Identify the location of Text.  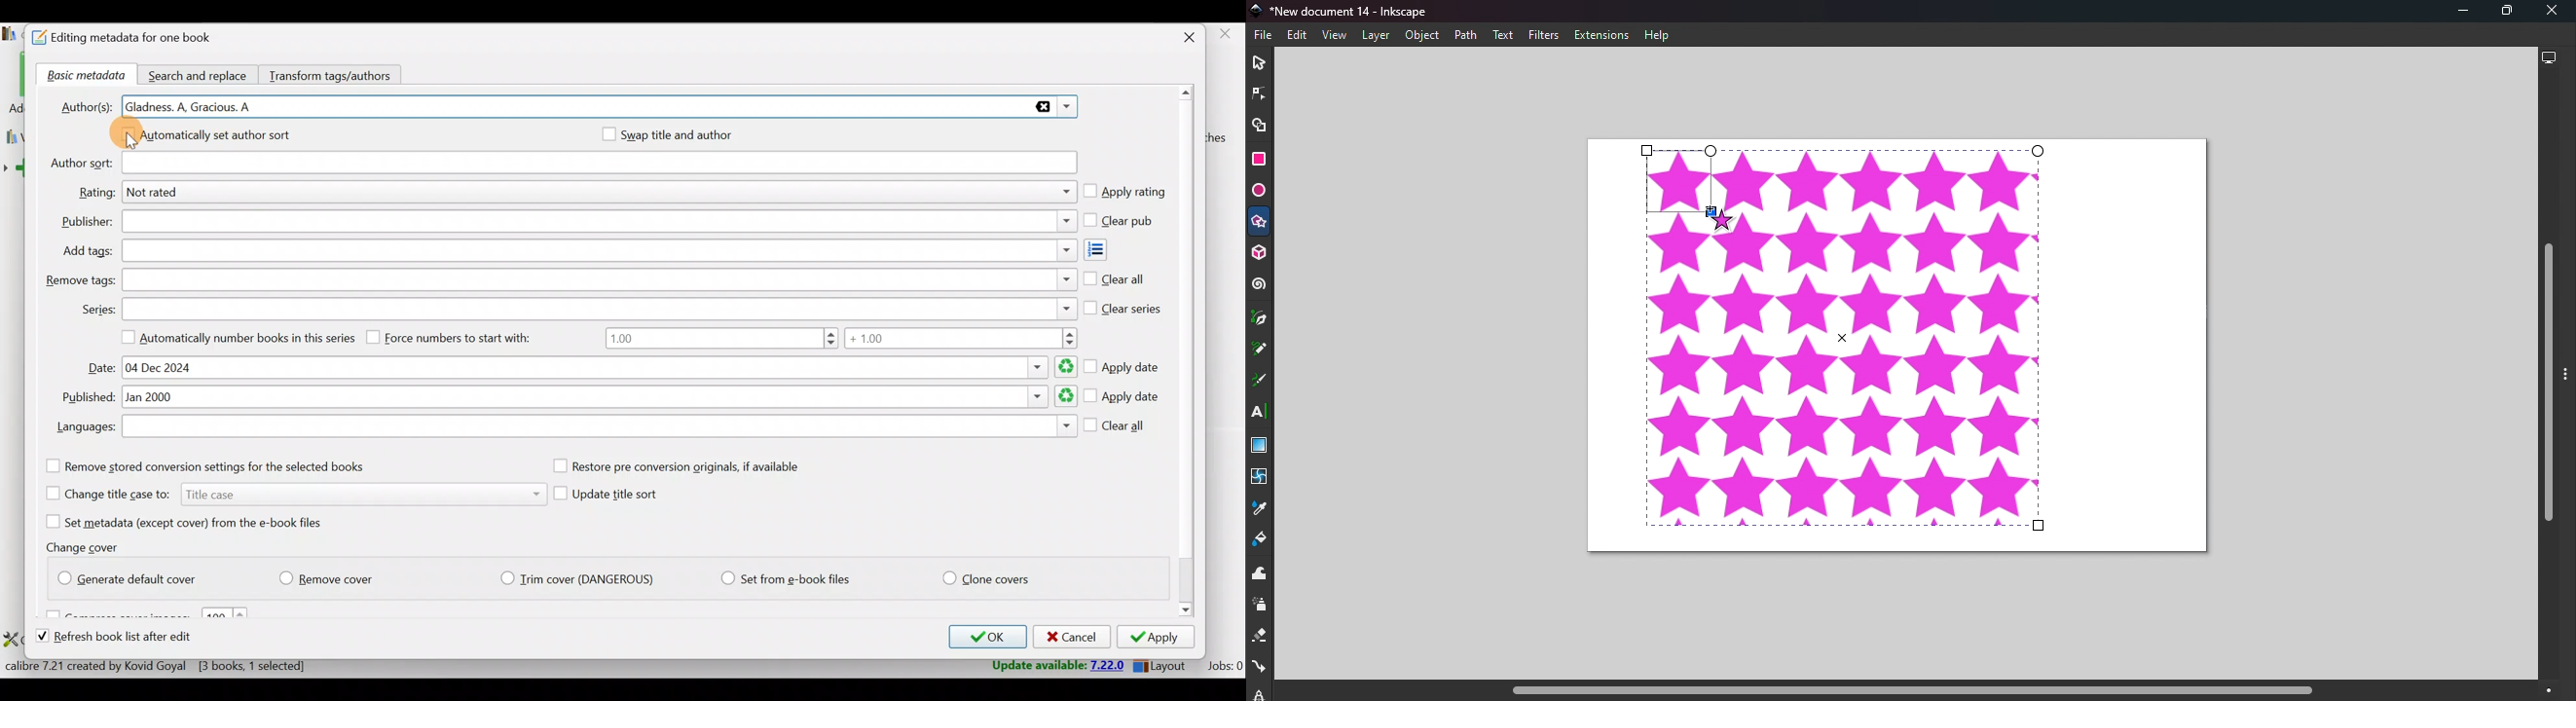
(1503, 35).